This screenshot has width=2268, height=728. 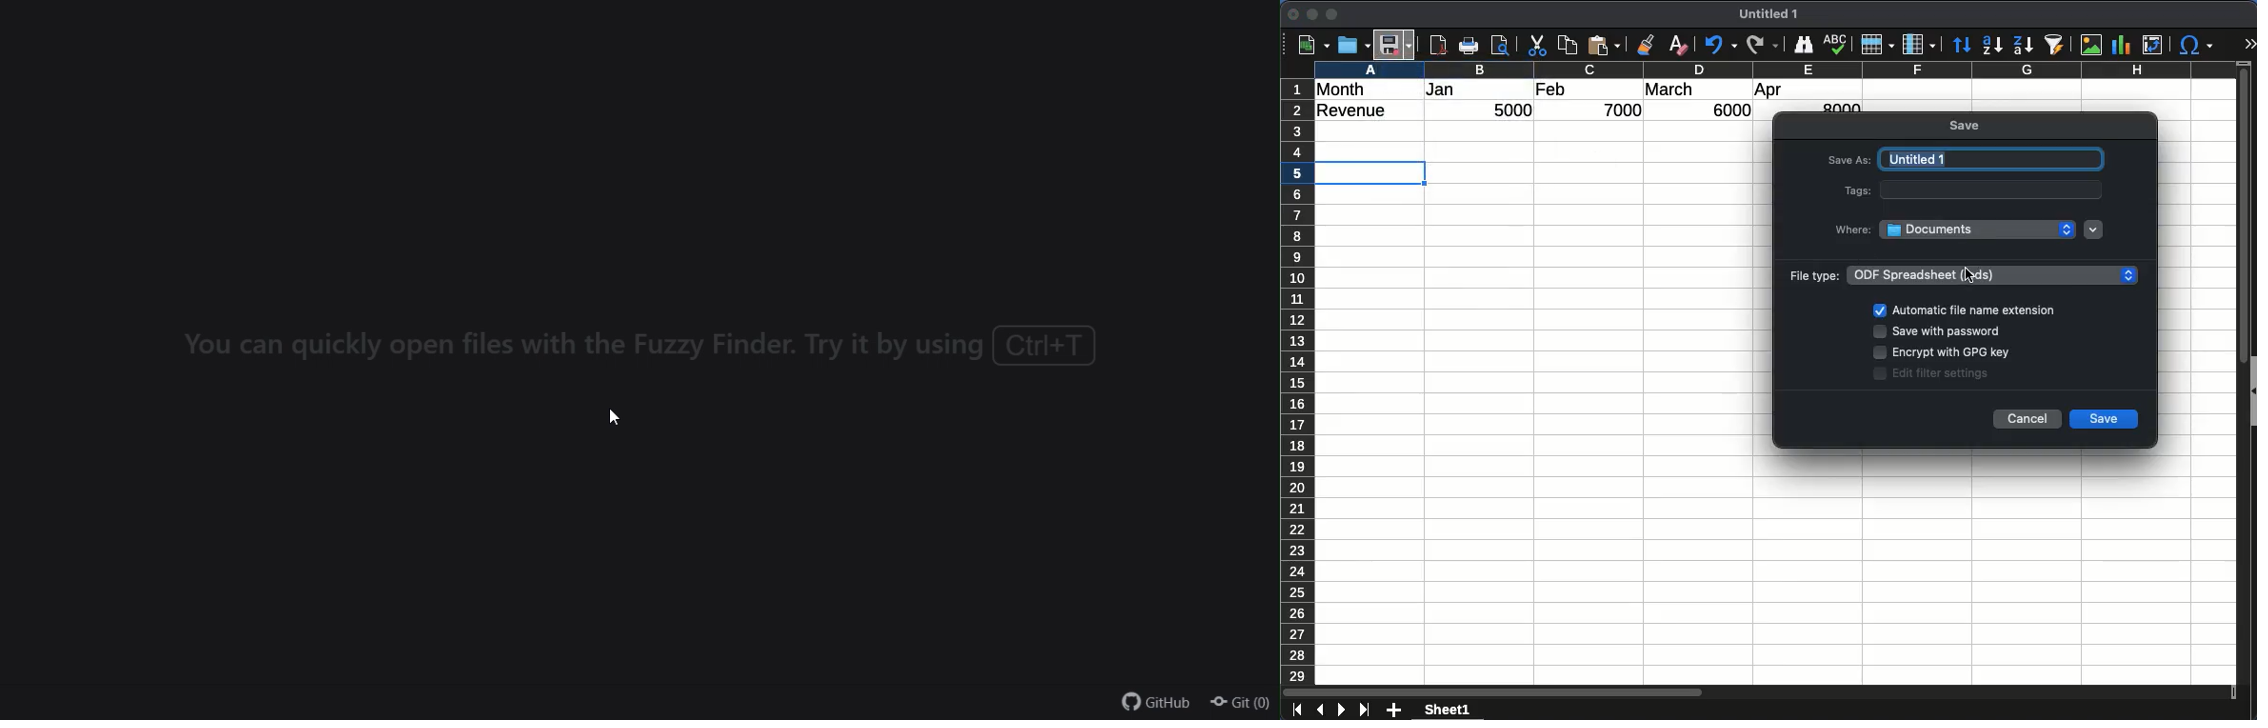 I want to click on special characters, so click(x=2196, y=46).